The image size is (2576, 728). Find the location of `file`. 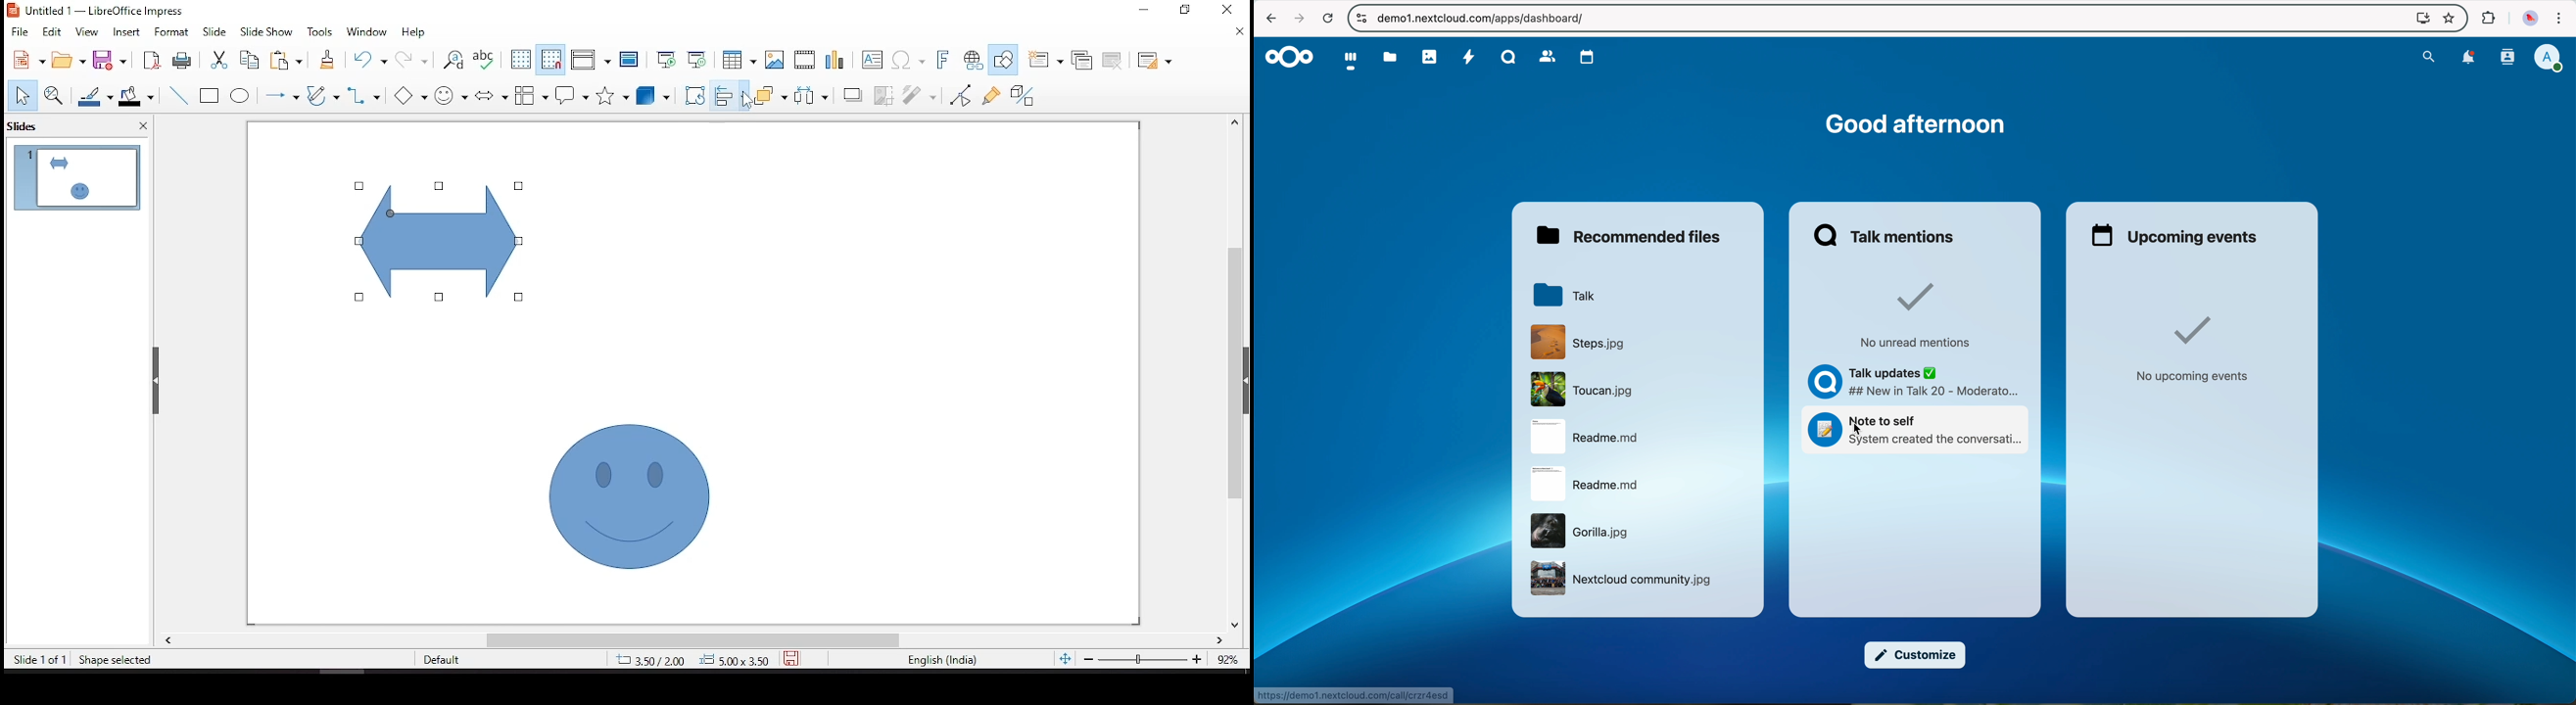

file is located at coordinates (1584, 530).